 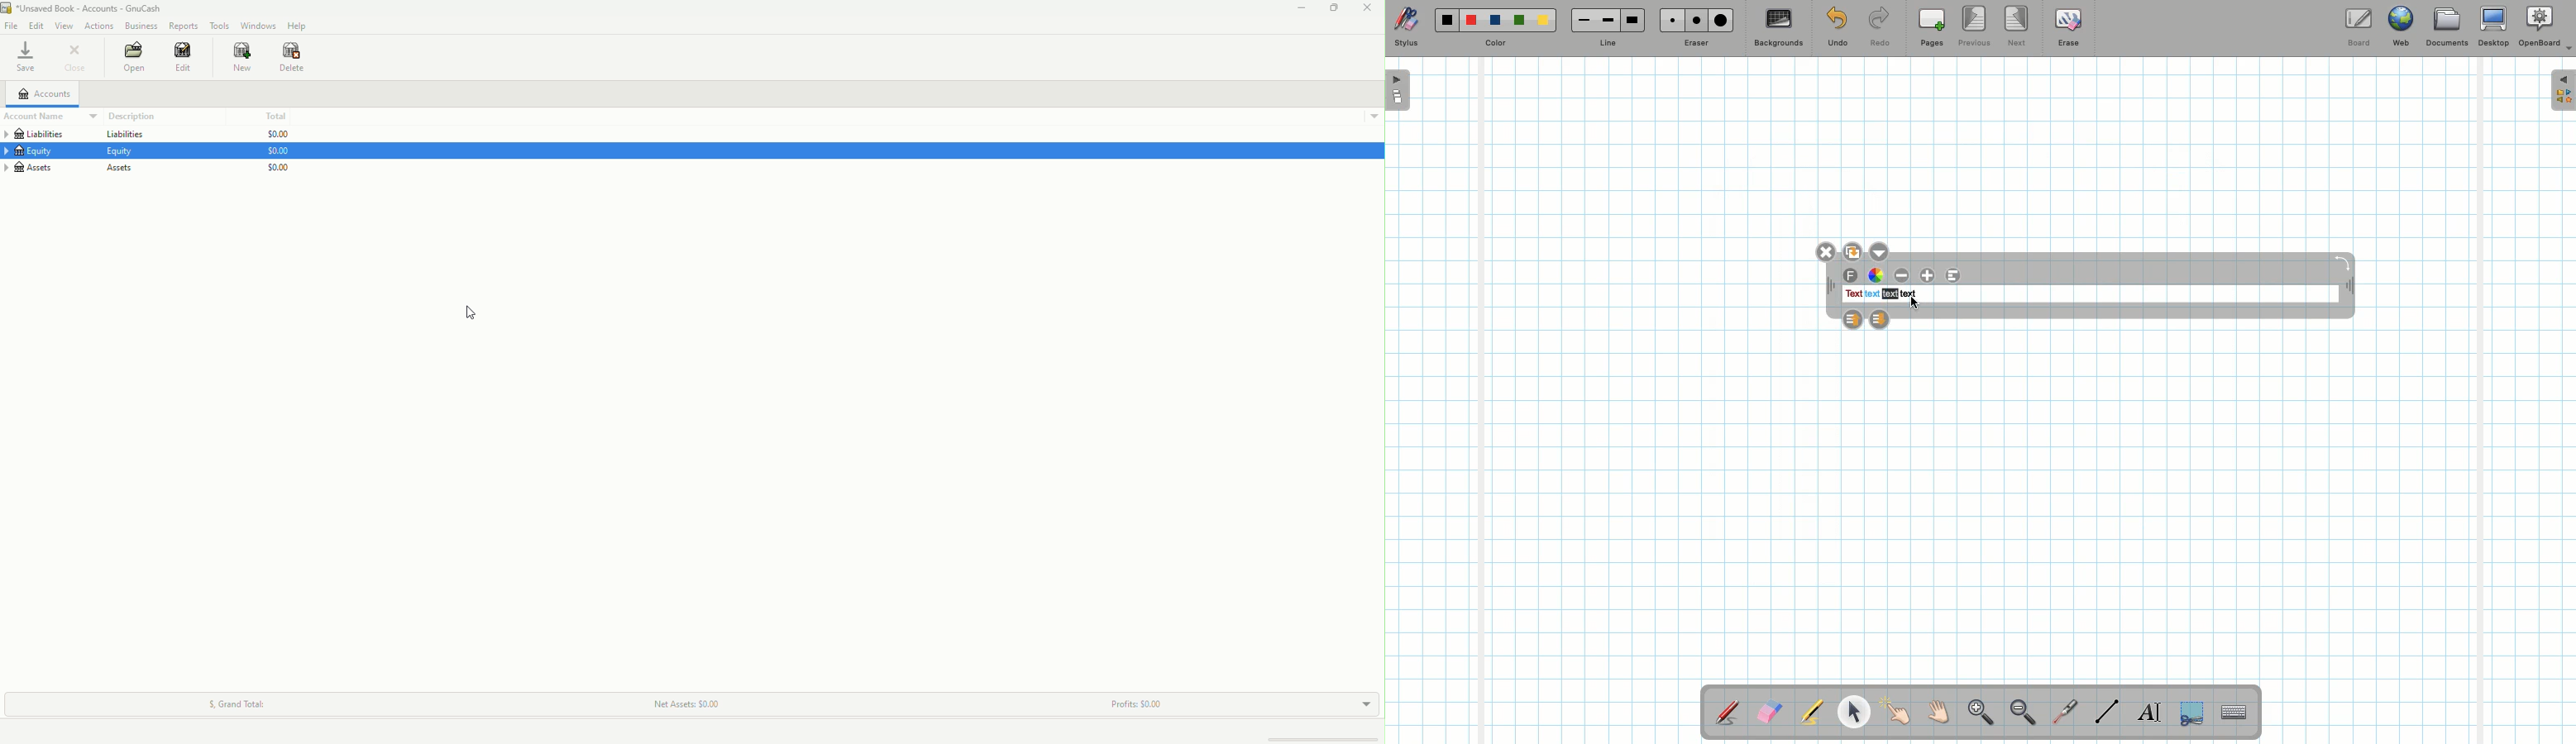 What do you see at coordinates (296, 25) in the screenshot?
I see `Help` at bounding box center [296, 25].